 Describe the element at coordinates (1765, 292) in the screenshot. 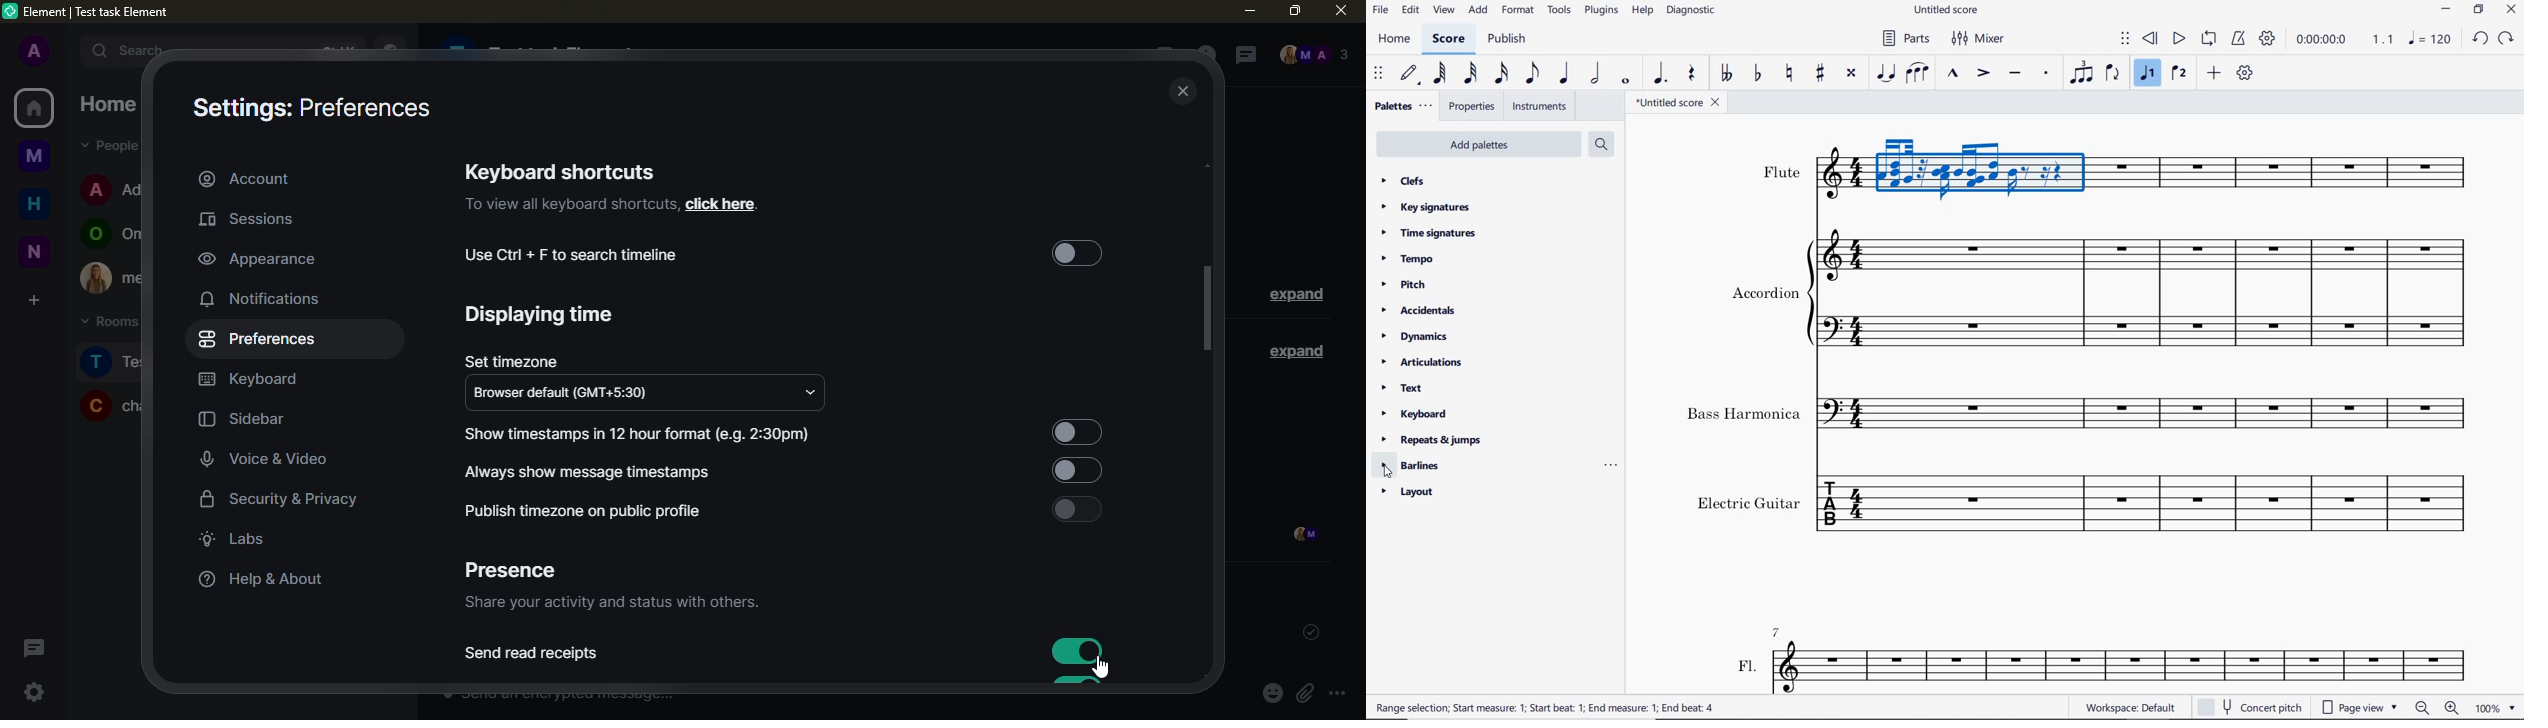

I see `text` at that location.